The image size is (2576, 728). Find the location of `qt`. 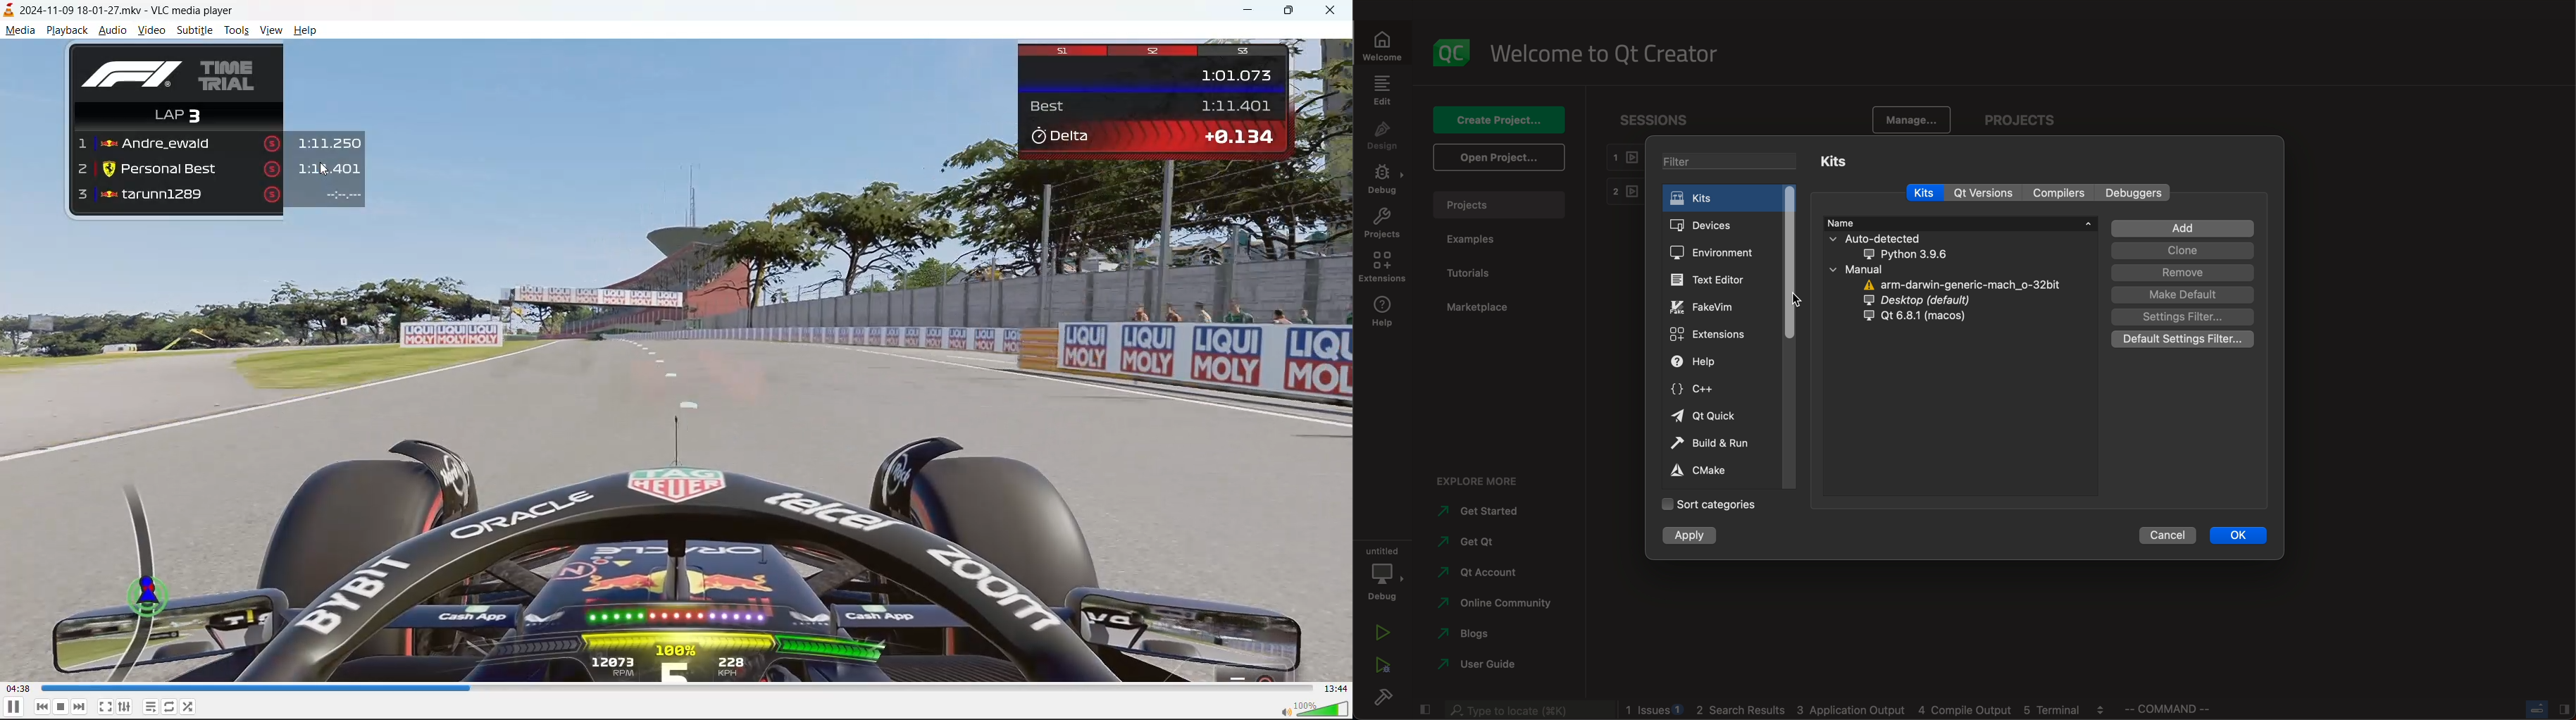

qt is located at coordinates (1711, 416).